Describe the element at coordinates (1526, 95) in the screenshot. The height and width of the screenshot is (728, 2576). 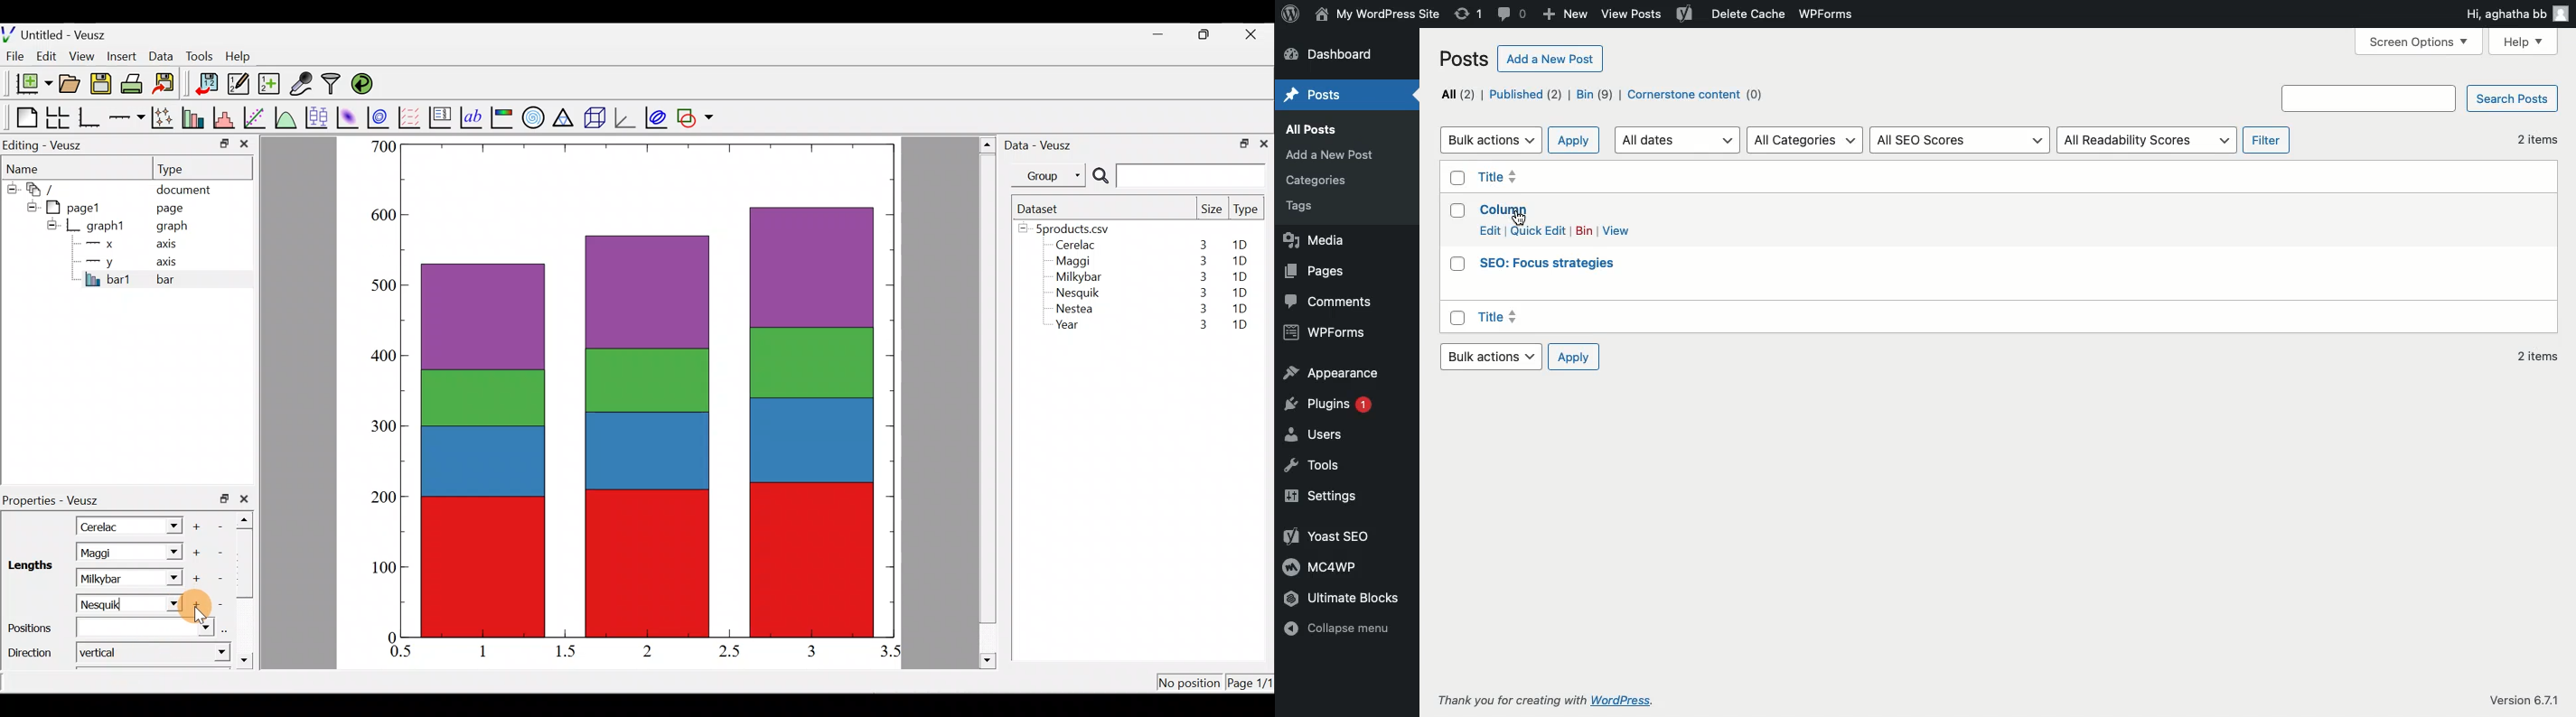
I see `Published` at that location.